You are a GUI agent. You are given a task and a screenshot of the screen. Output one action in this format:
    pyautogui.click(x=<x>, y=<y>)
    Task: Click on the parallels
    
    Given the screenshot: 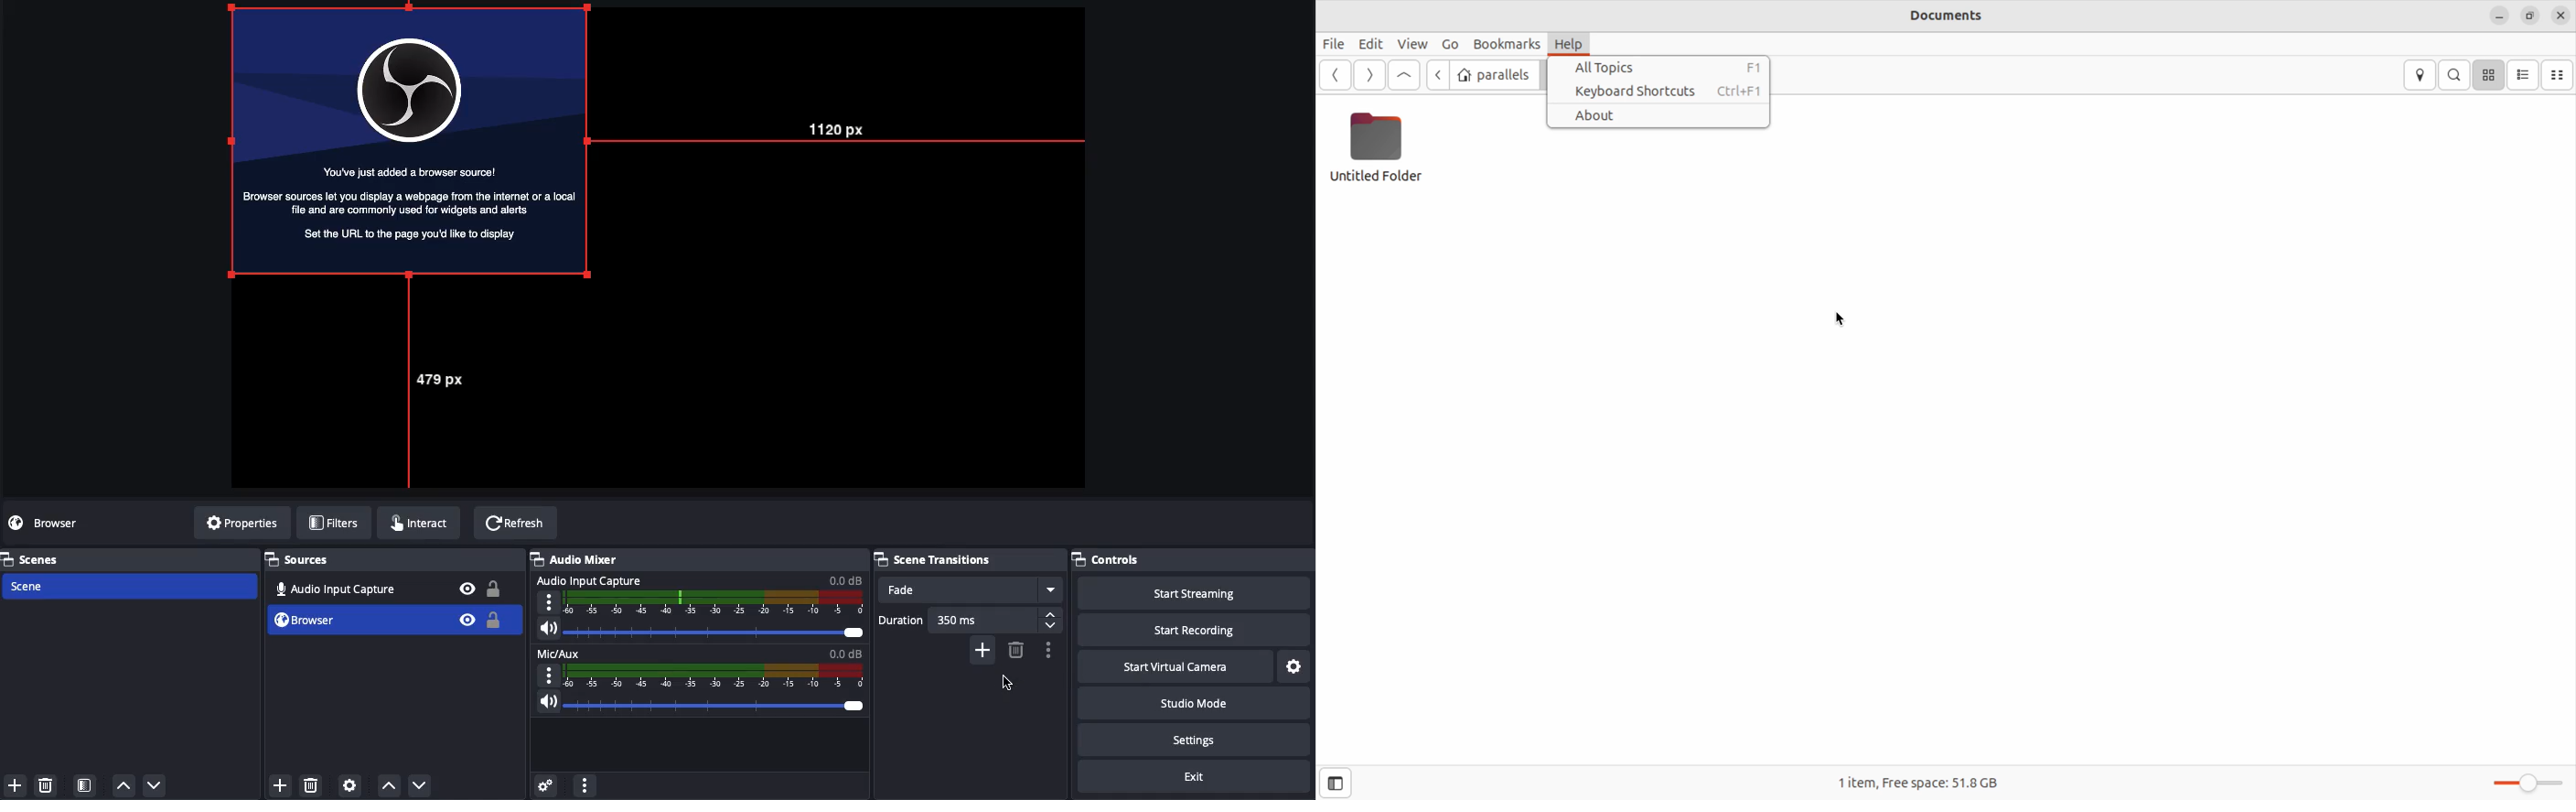 What is the action you would take?
    pyautogui.click(x=1495, y=74)
    